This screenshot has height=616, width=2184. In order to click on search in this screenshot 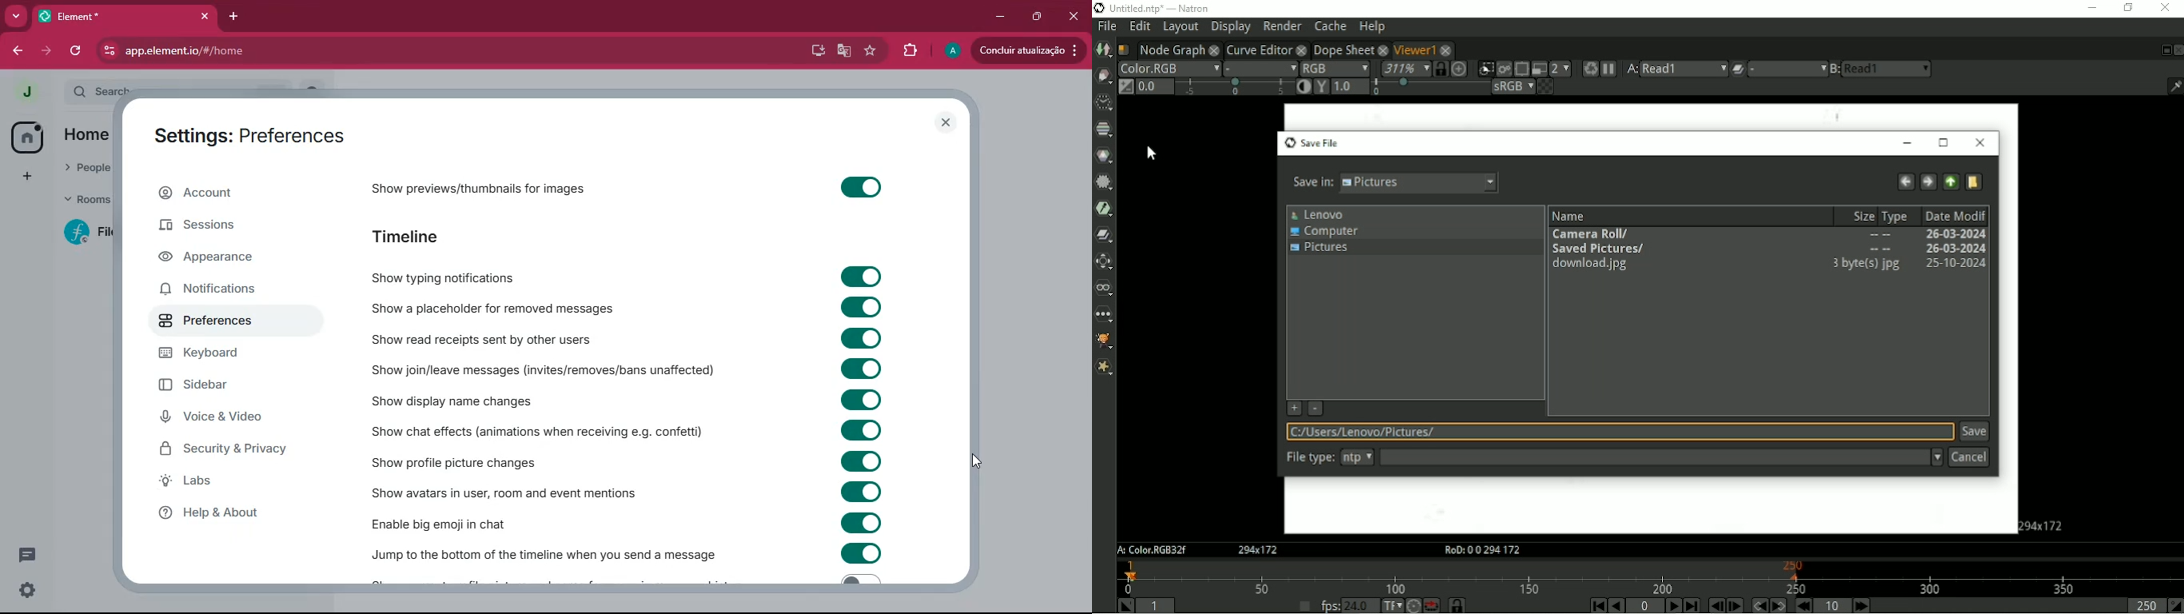, I will do `click(100, 87)`.